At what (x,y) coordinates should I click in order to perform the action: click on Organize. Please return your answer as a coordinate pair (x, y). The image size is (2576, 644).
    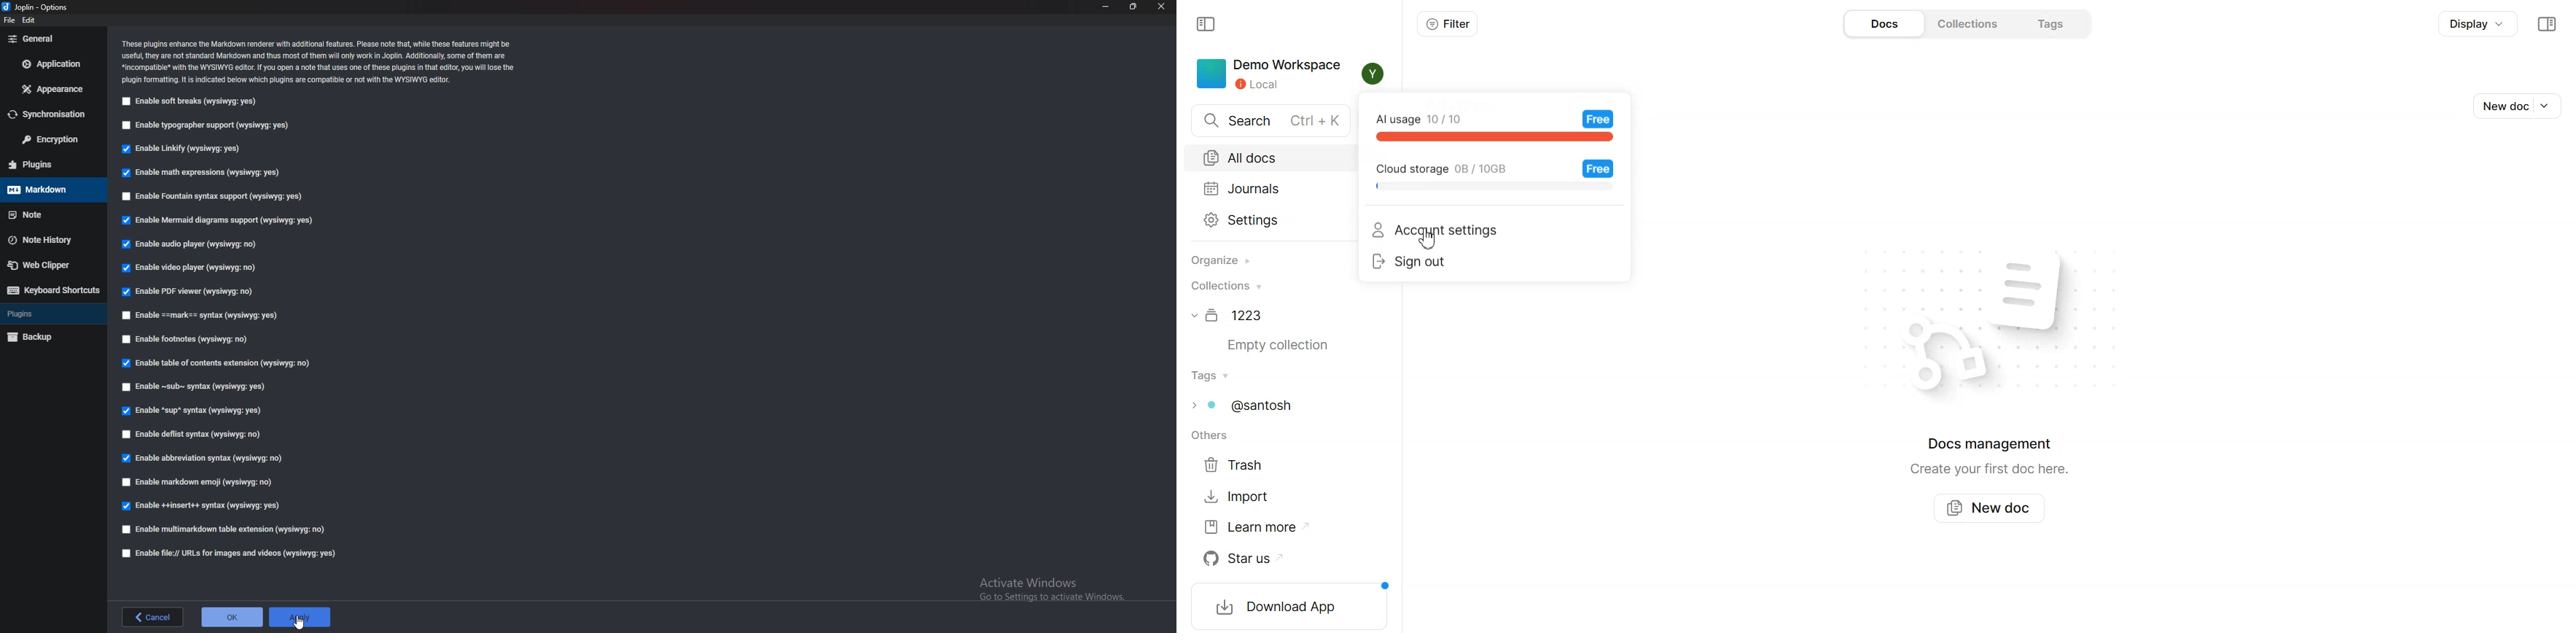
    Looking at the image, I should click on (1219, 261).